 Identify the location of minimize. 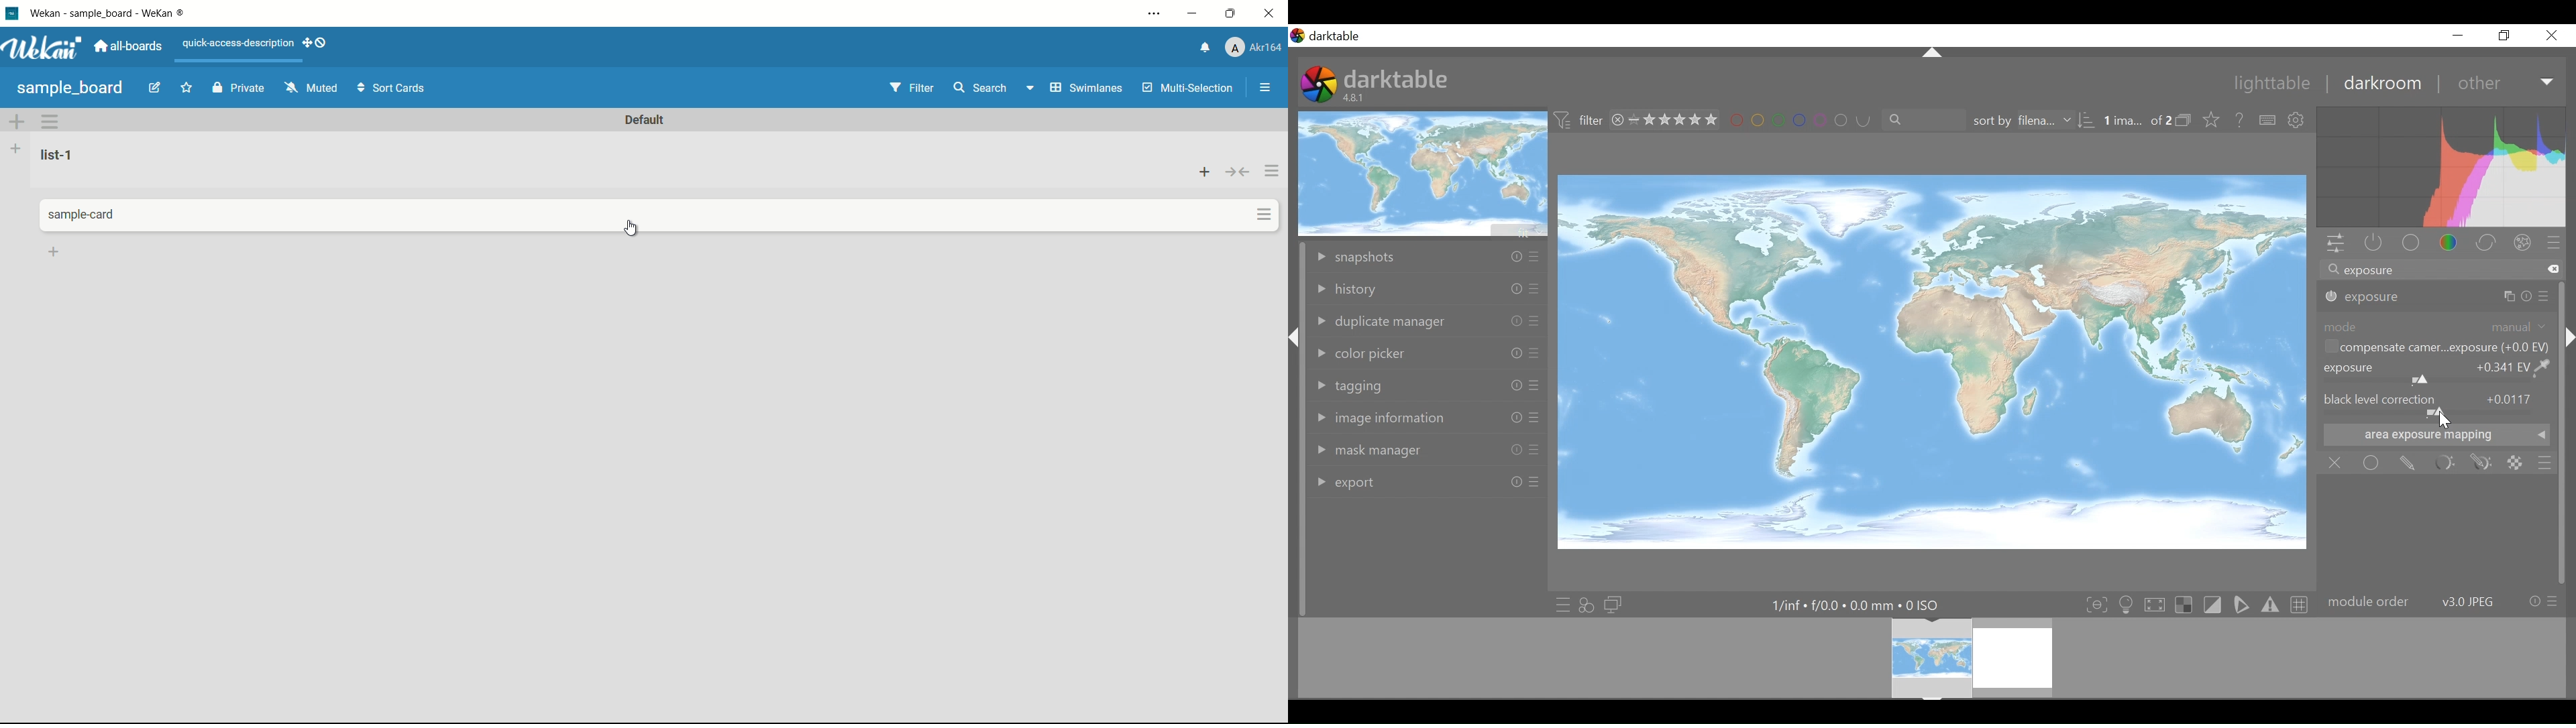
(1191, 14).